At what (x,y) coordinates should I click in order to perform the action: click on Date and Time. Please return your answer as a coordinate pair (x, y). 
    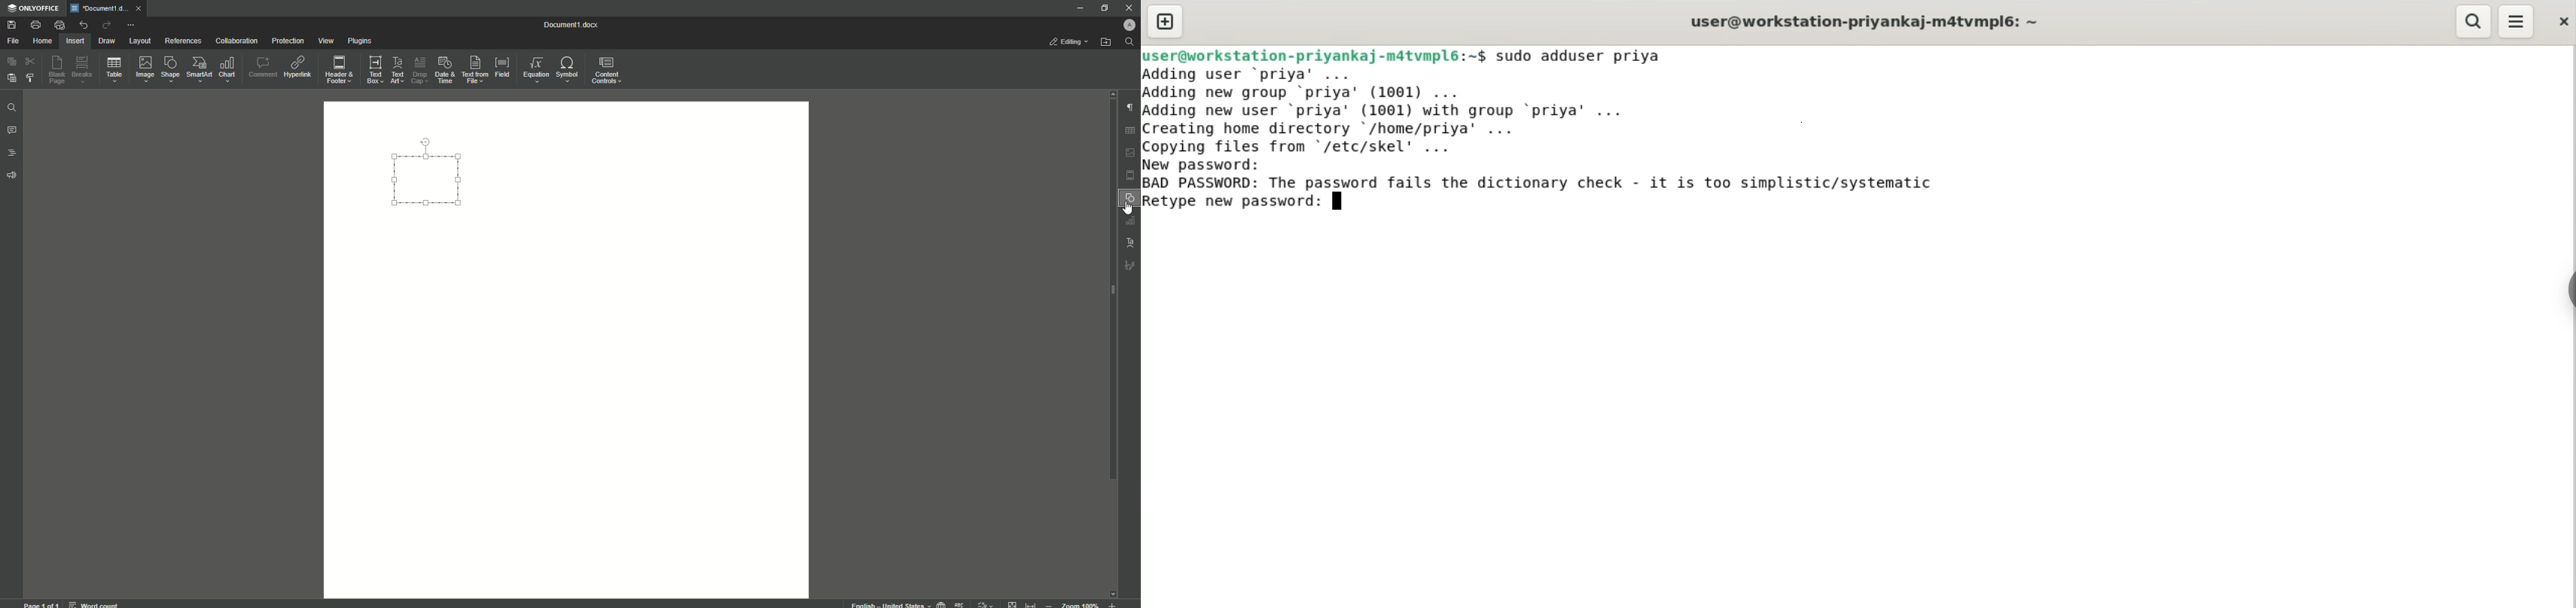
    Looking at the image, I should click on (444, 70).